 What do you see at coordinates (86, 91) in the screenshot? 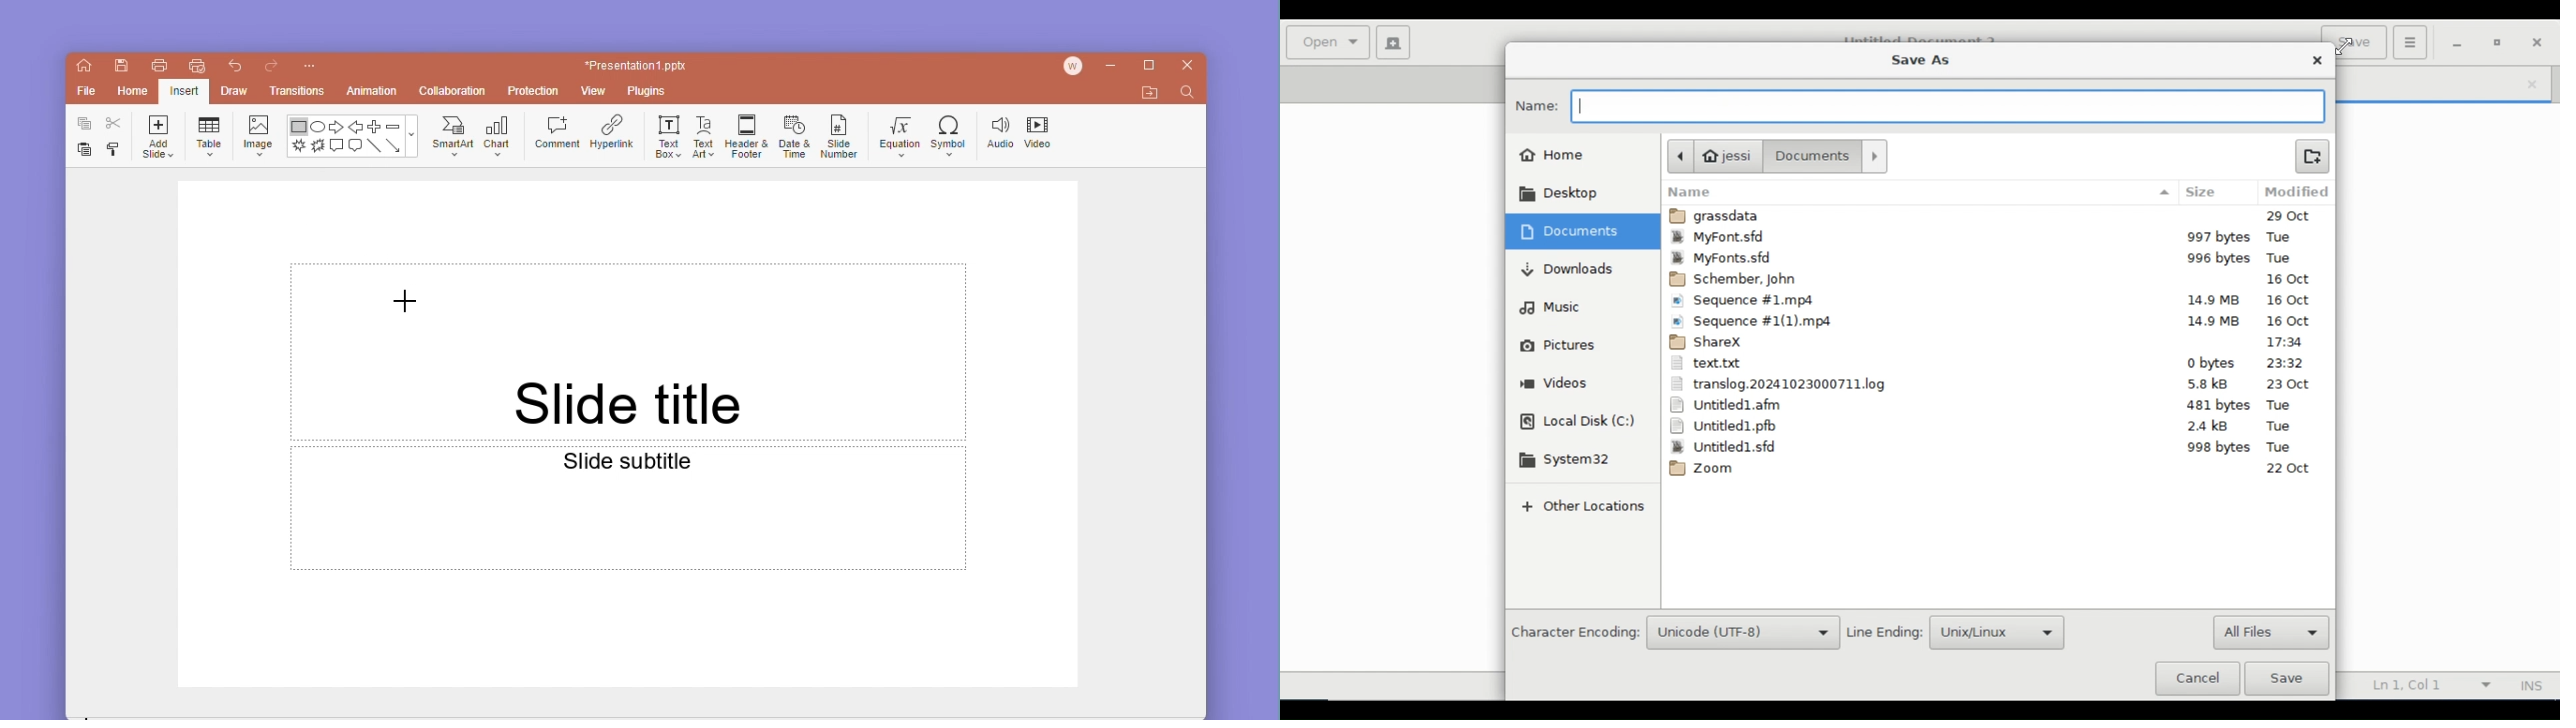
I see `file` at bounding box center [86, 91].